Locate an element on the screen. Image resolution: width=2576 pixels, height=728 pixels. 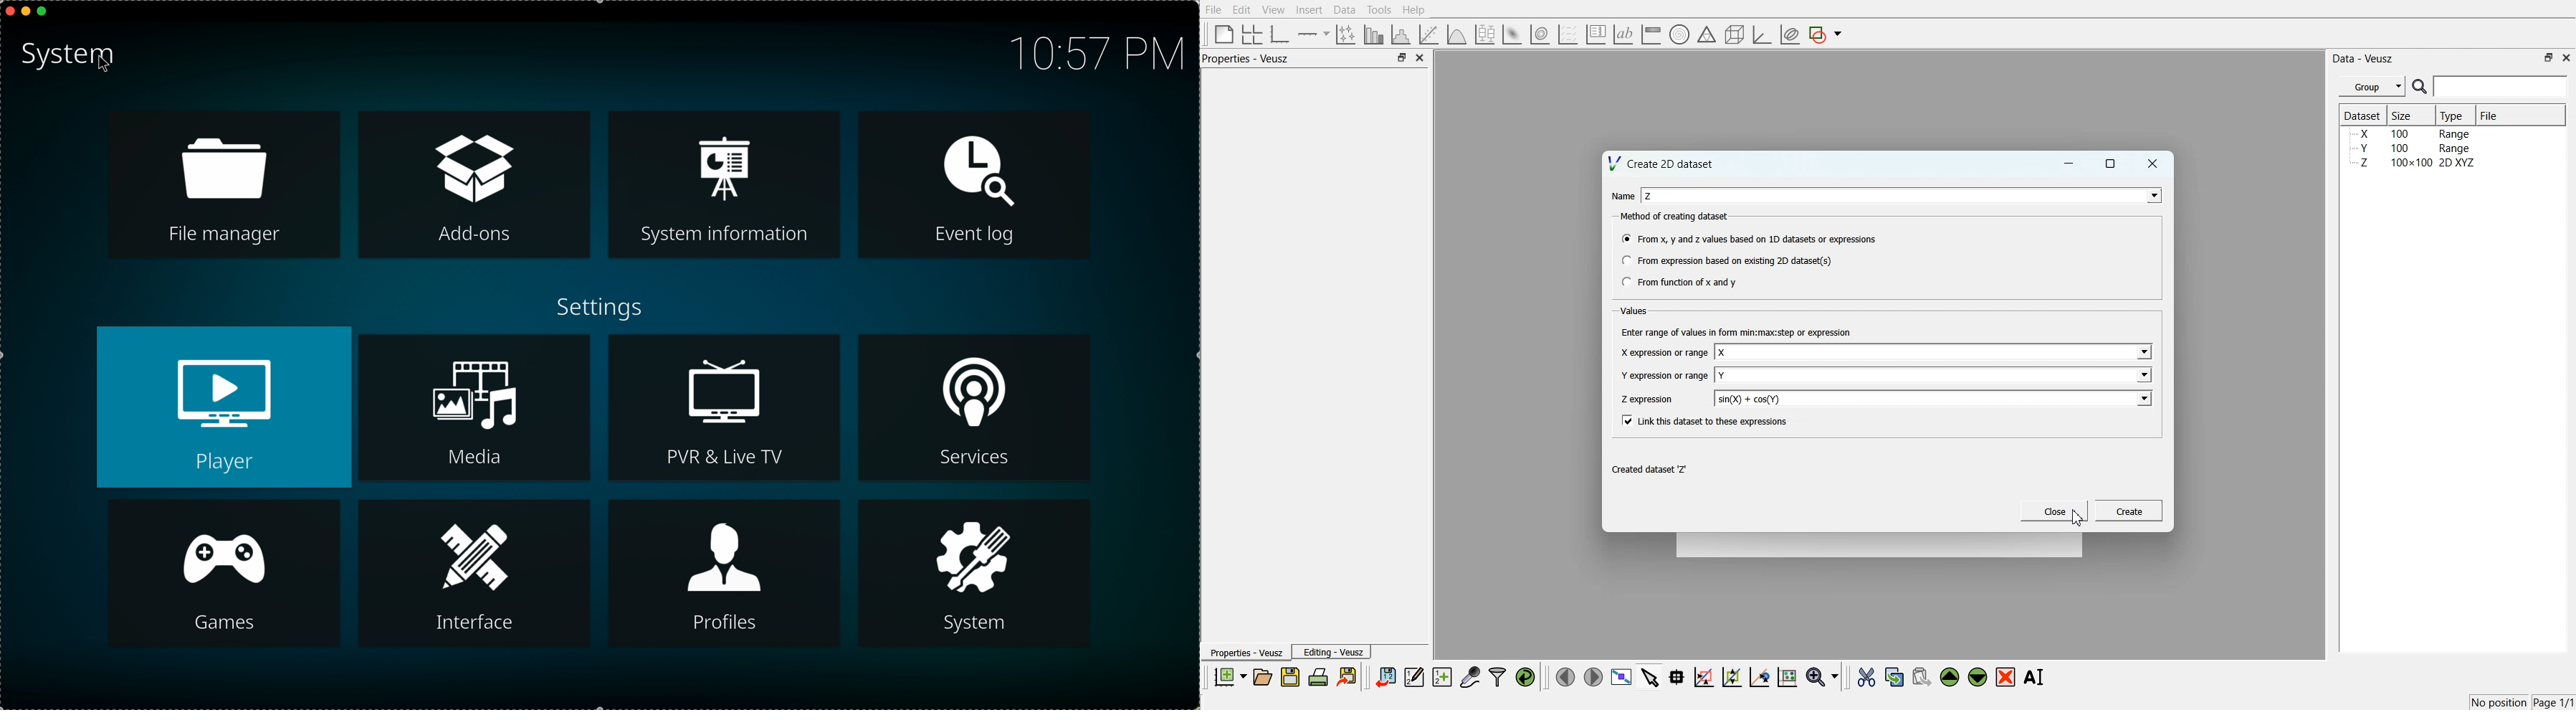
event log is located at coordinates (975, 186).